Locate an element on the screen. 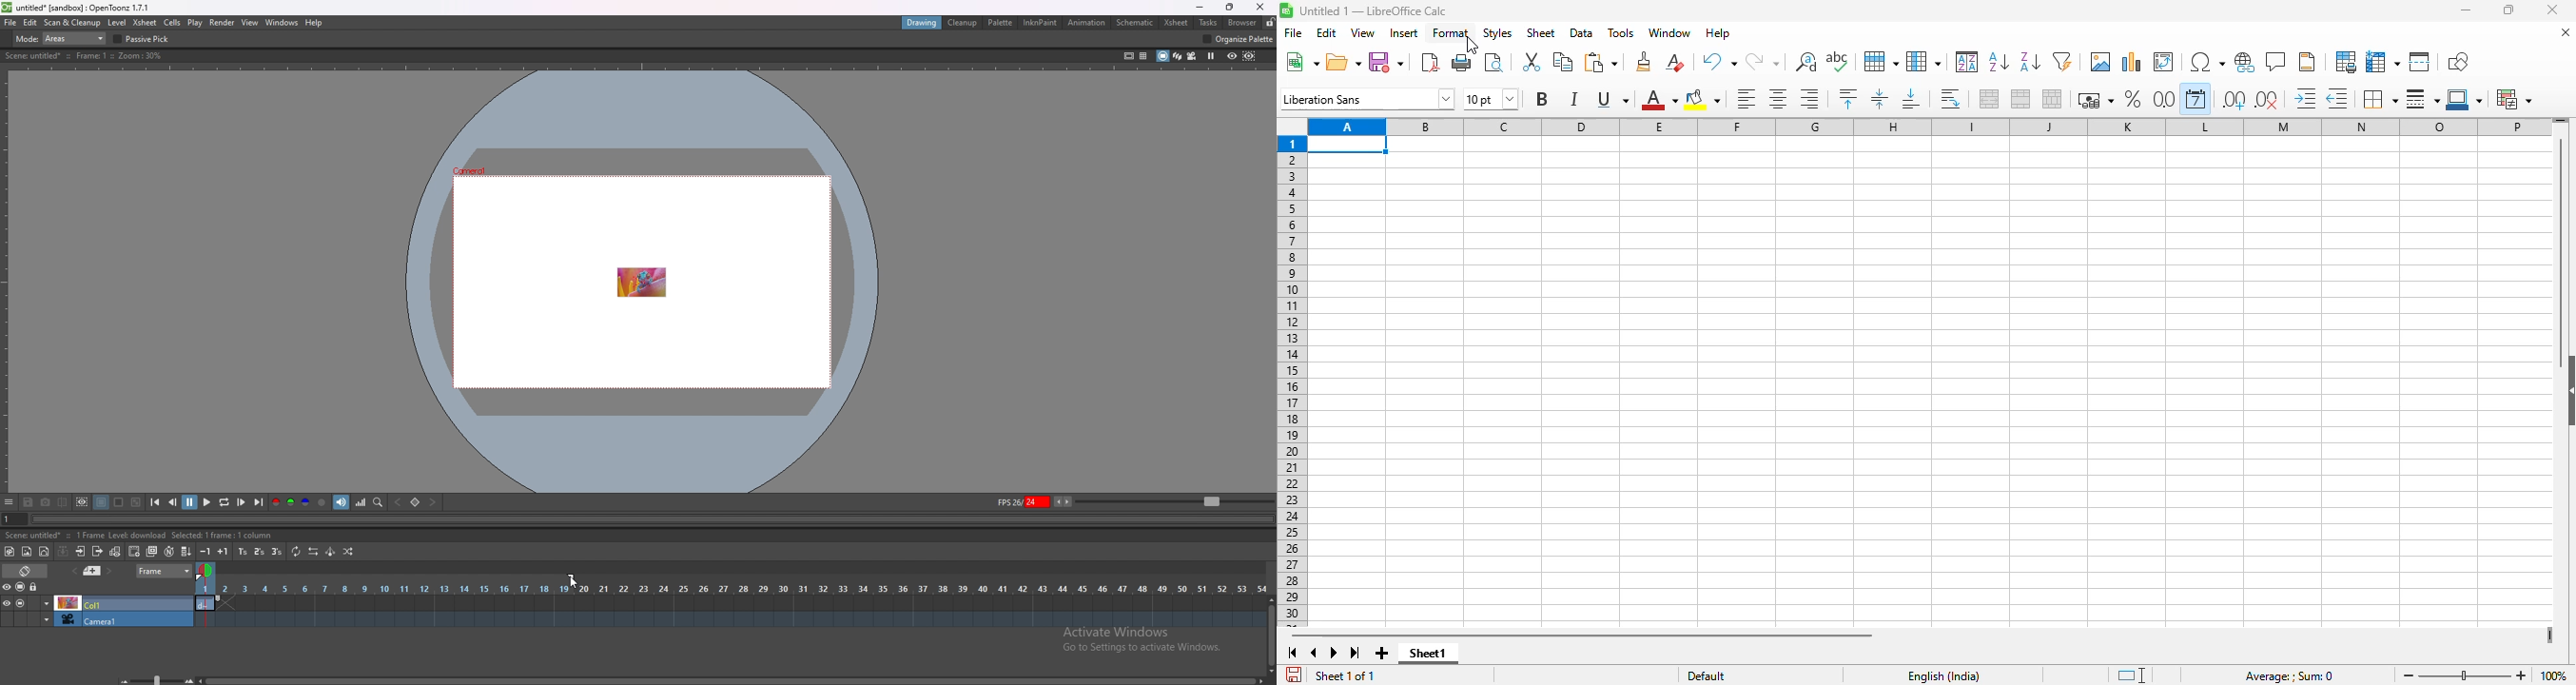  tools is located at coordinates (1621, 32).